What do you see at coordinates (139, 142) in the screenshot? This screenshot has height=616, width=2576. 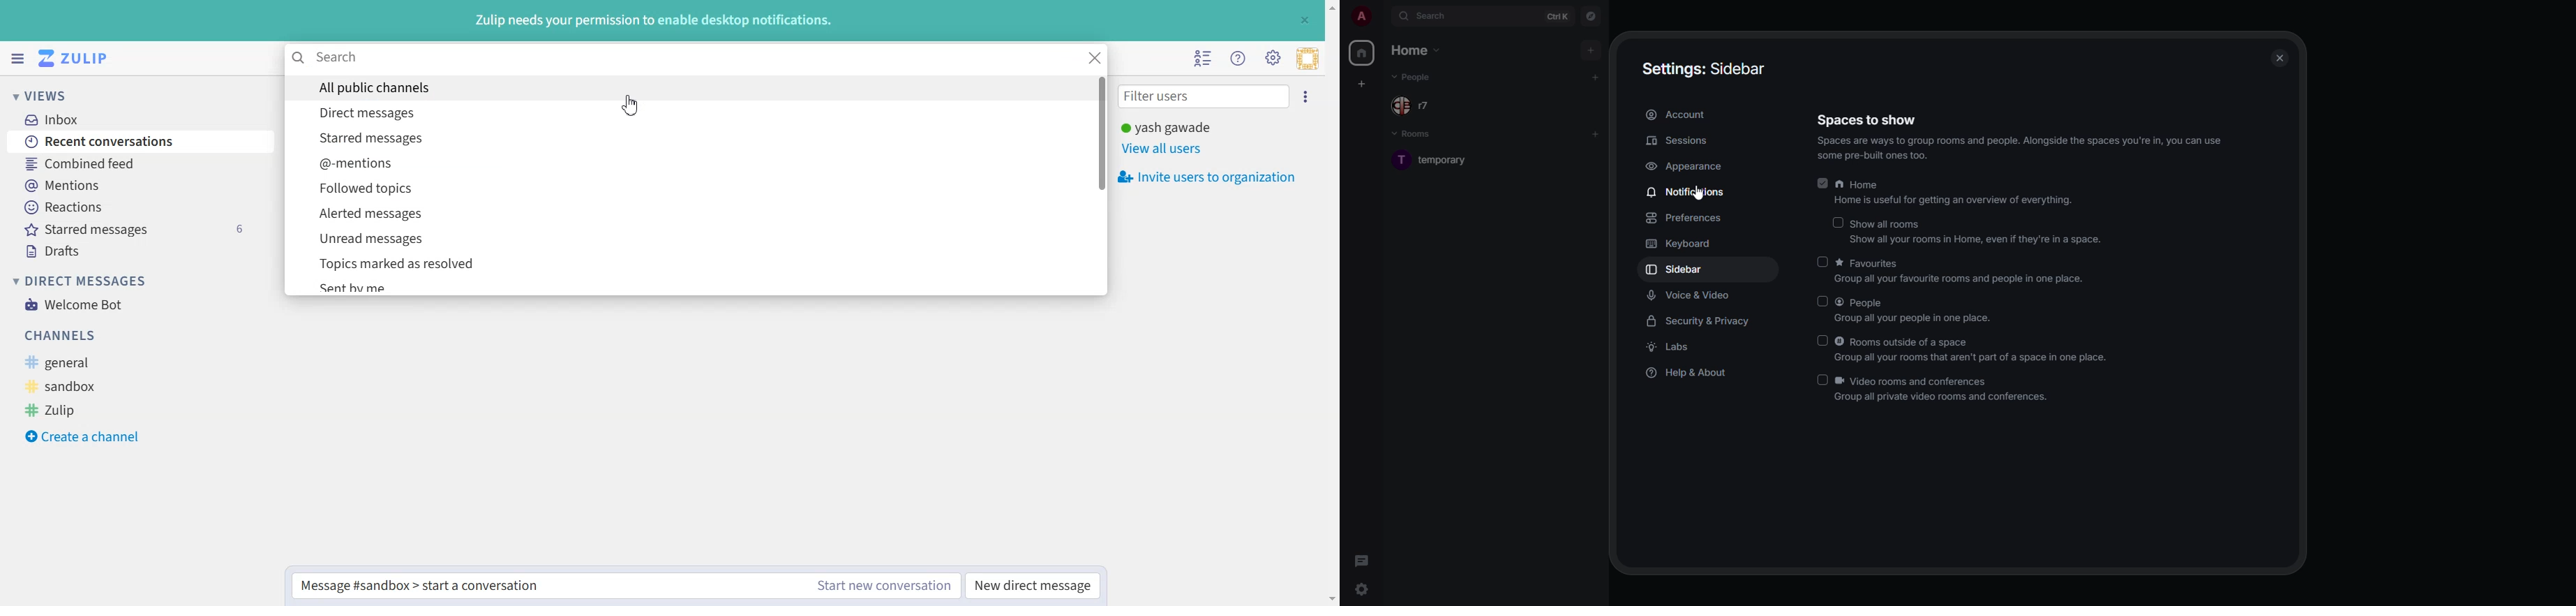 I see `Recent conversations` at bounding box center [139, 142].